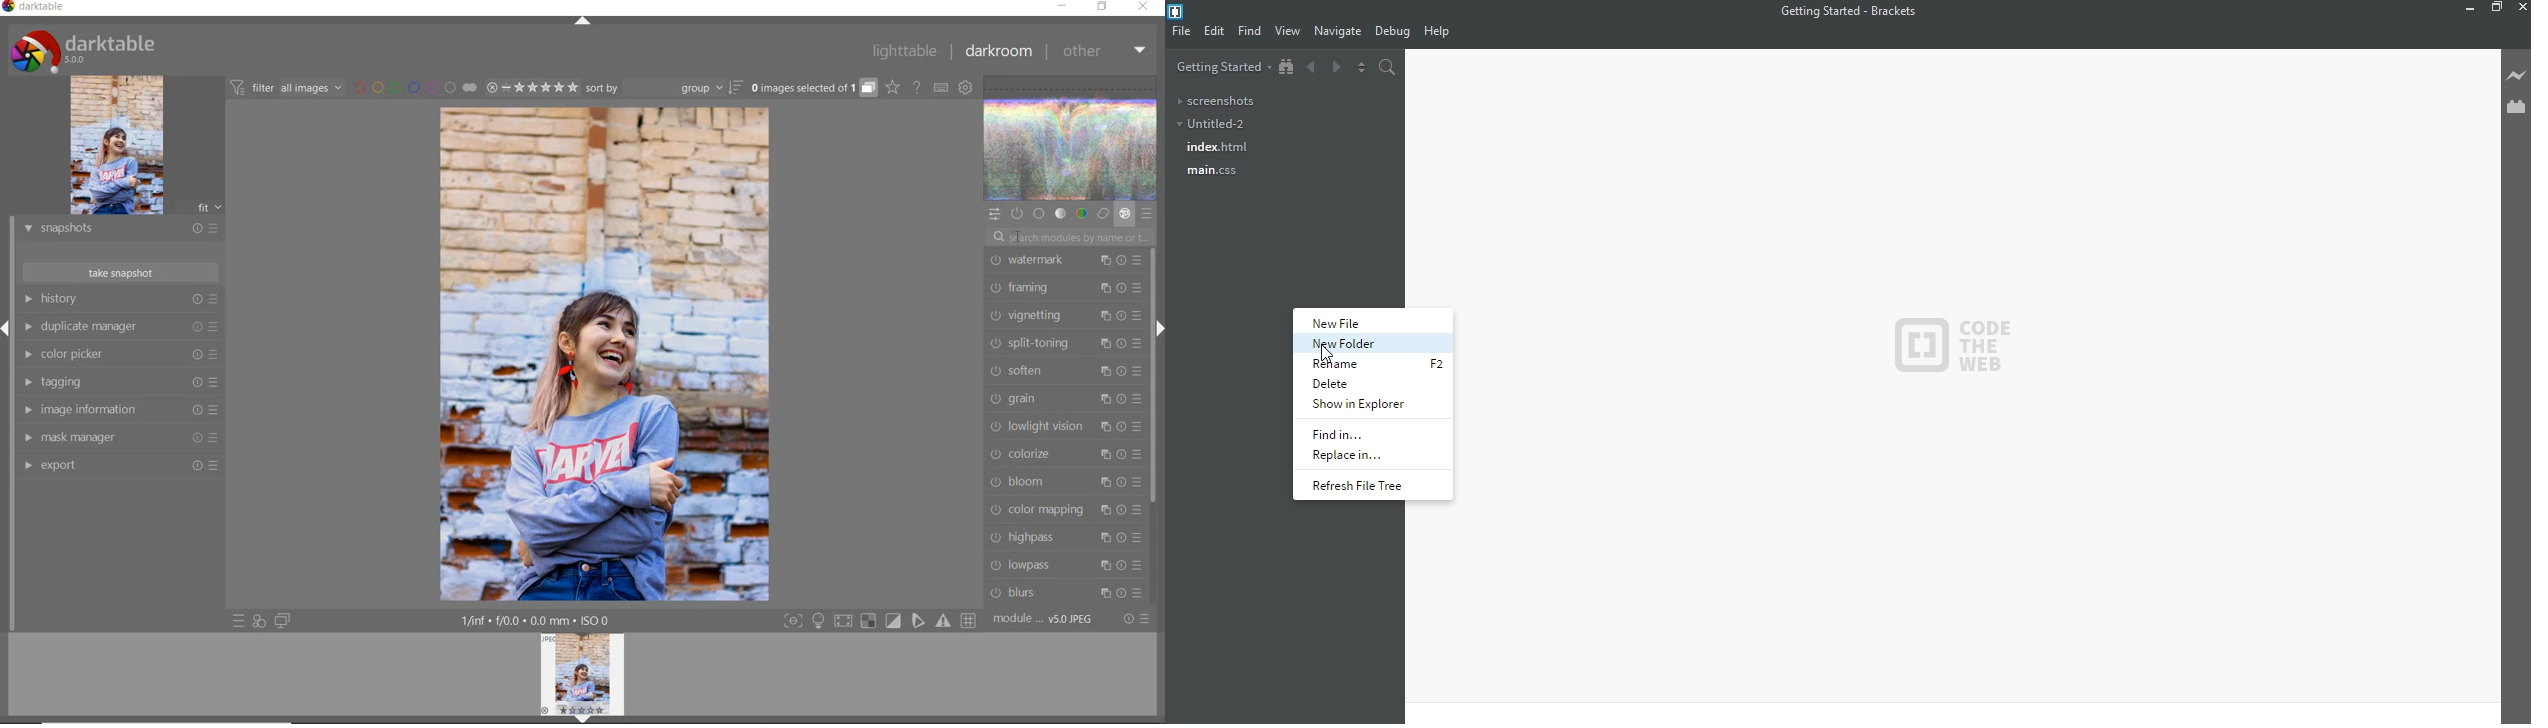  Describe the element at coordinates (902, 53) in the screenshot. I see `lighttable` at that location.